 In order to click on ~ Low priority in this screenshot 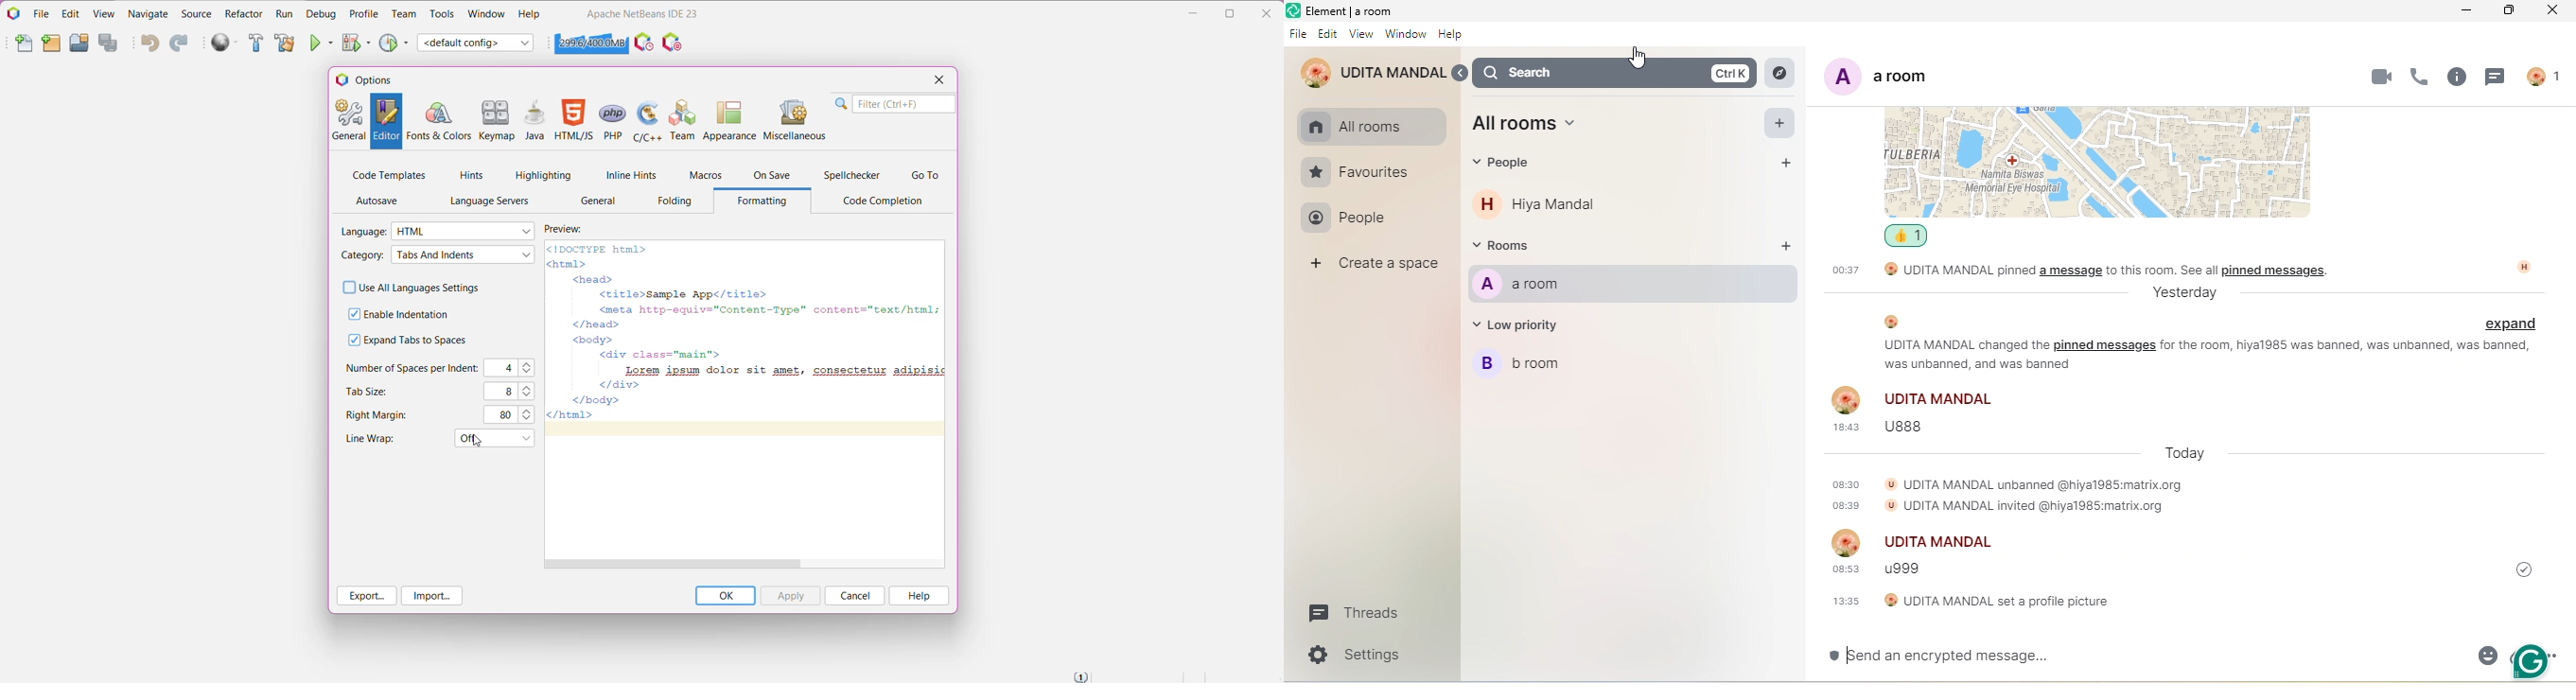, I will do `click(1529, 327)`.